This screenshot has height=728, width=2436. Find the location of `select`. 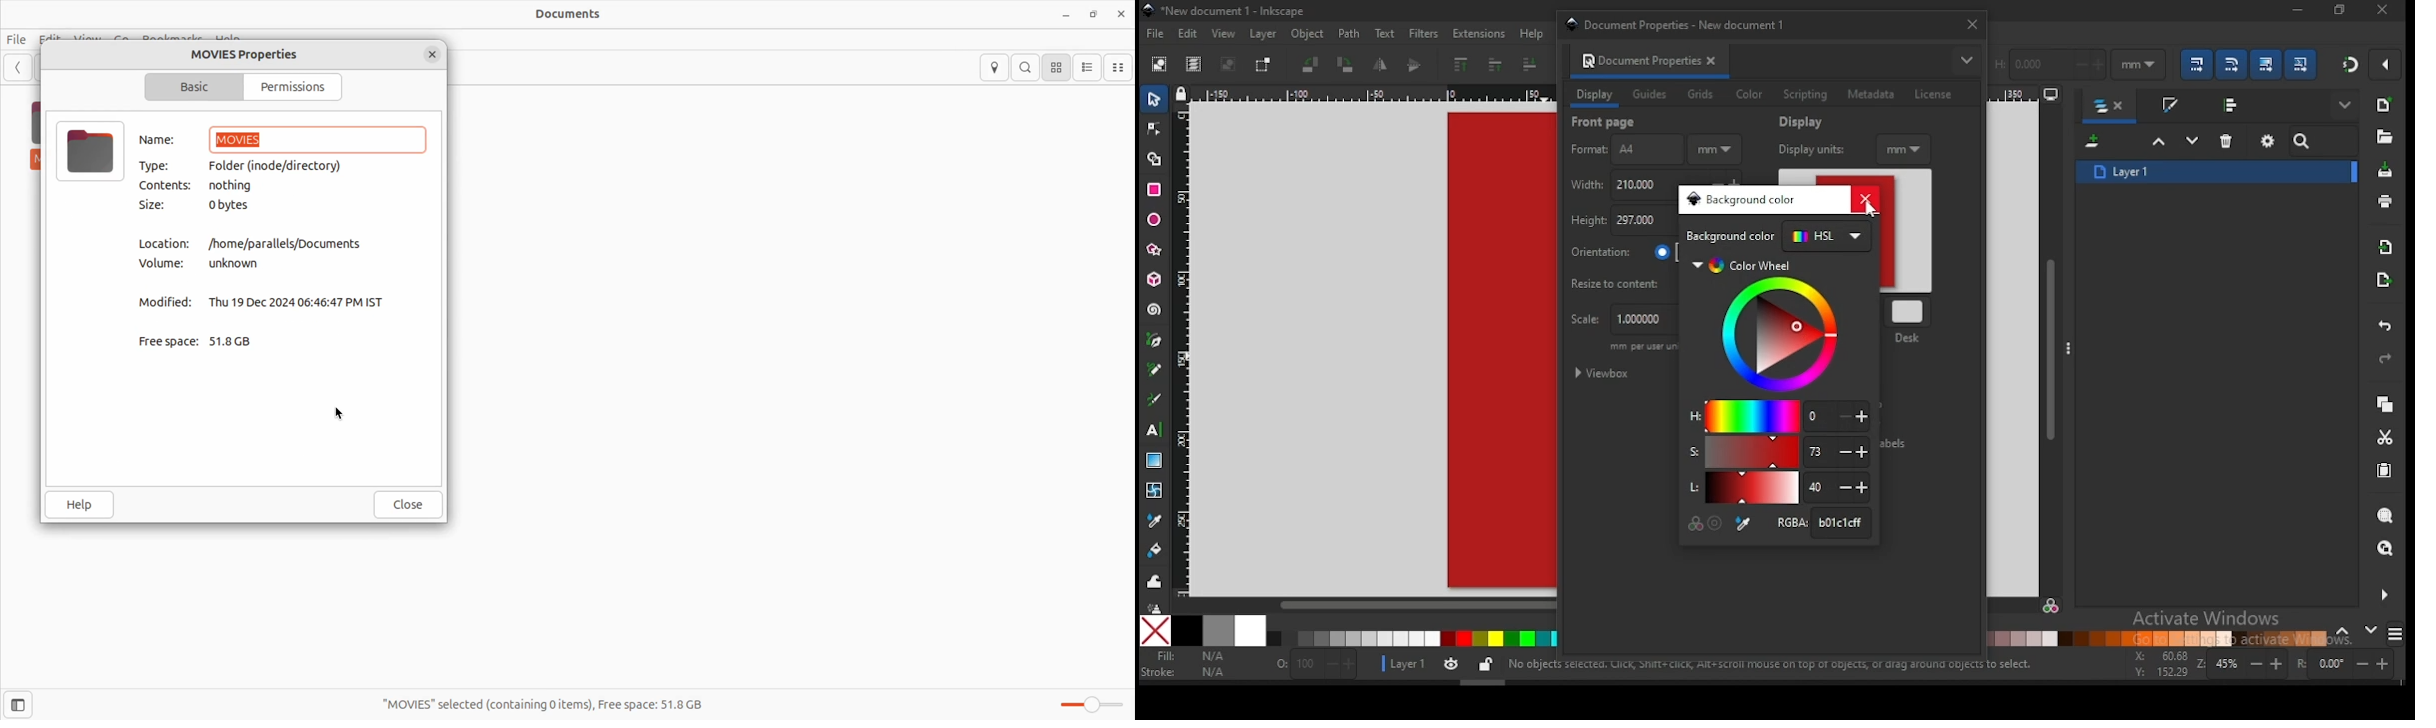

select is located at coordinates (1156, 98).